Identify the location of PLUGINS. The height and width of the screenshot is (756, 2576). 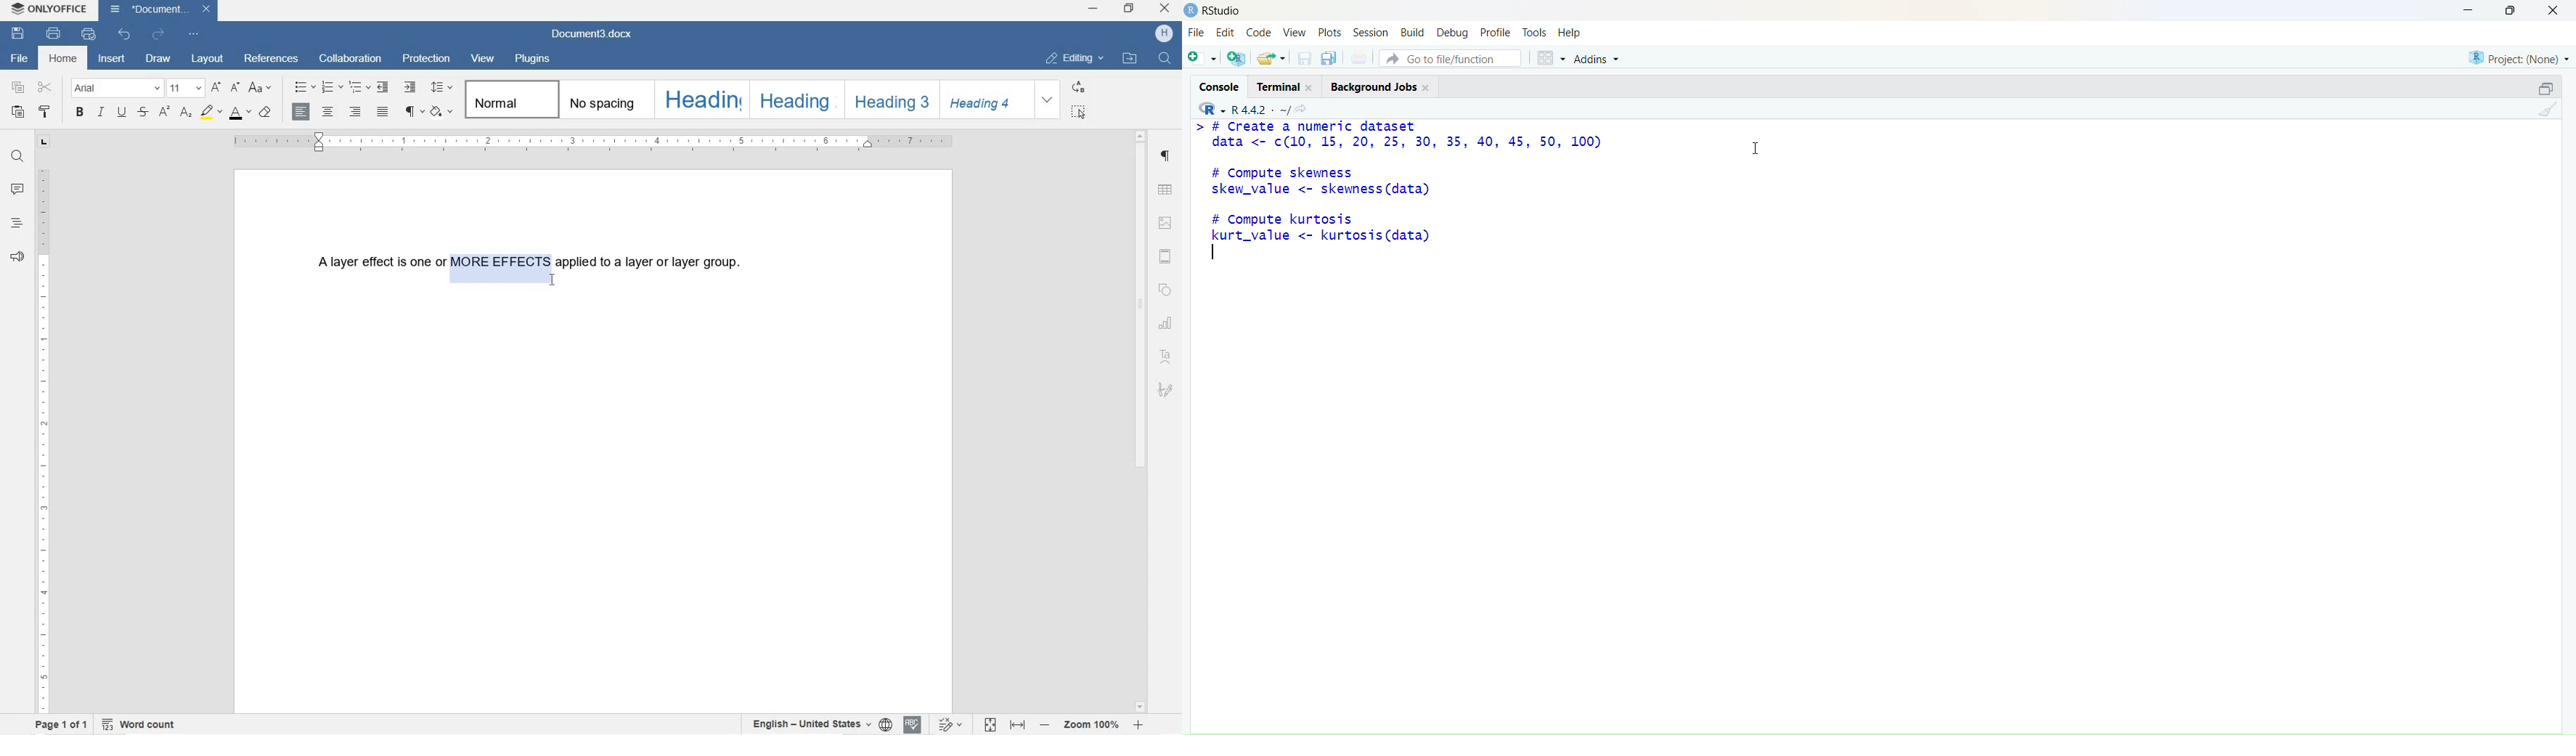
(533, 60).